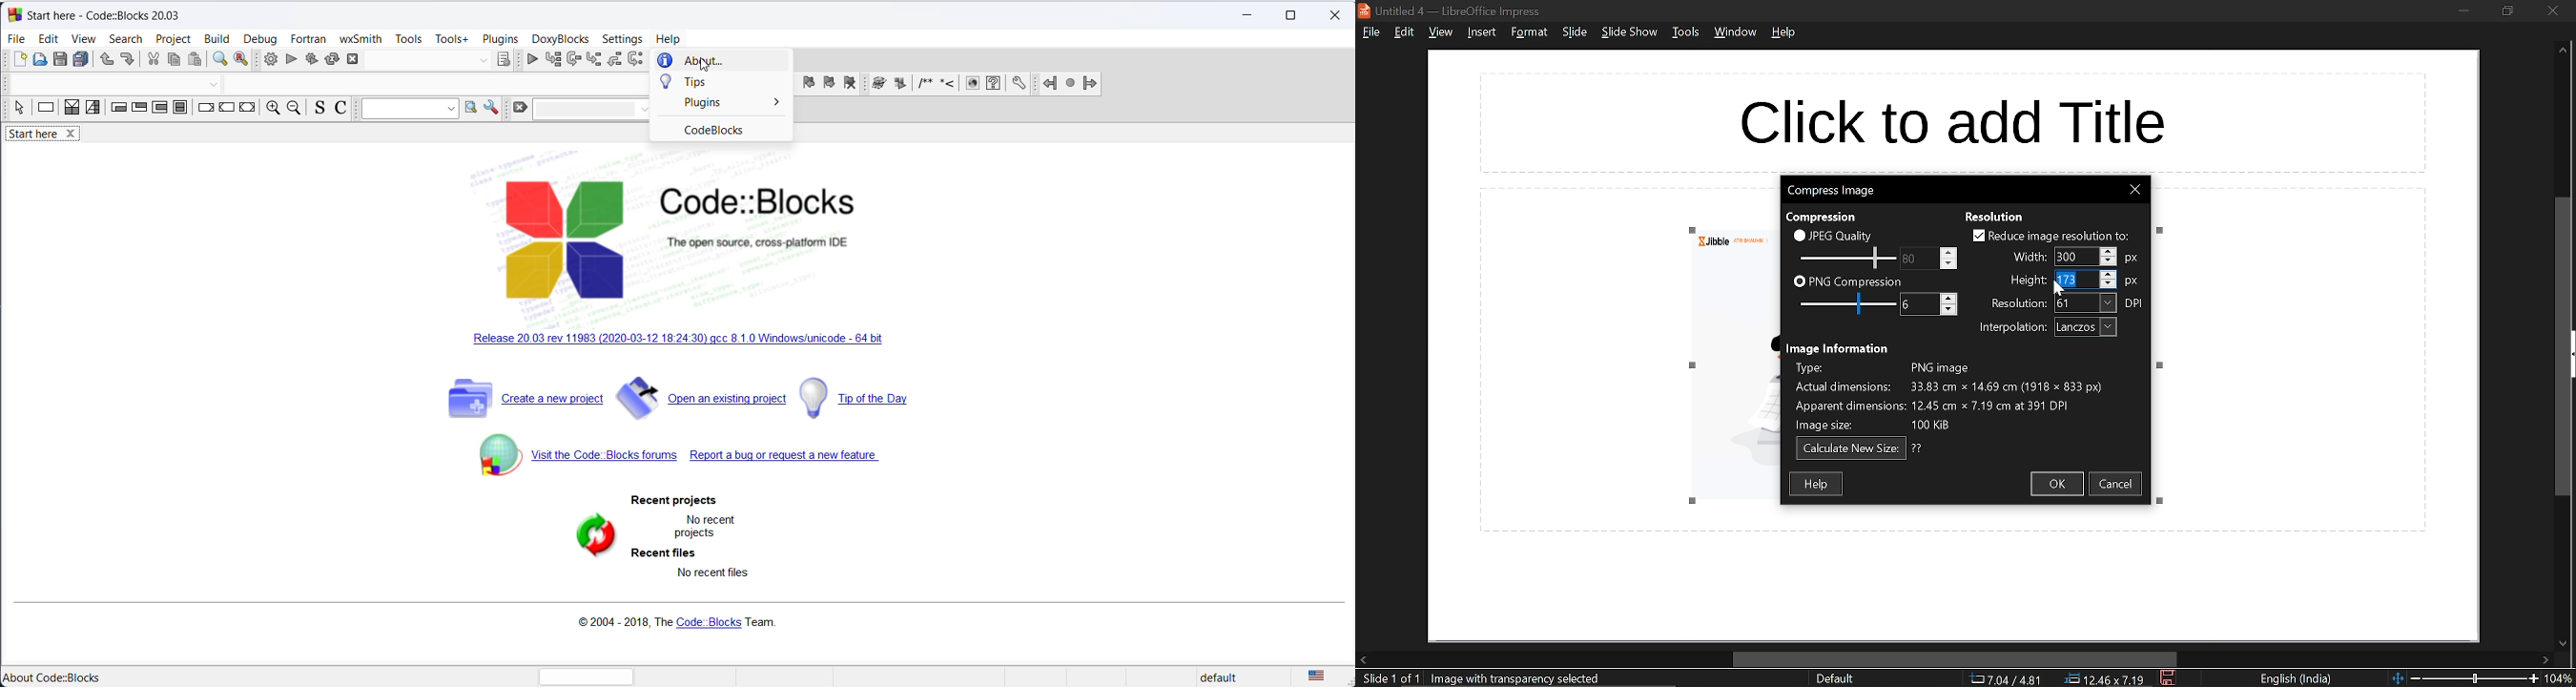  Describe the element at coordinates (2006, 679) in the screenshot. I see `co-ordinate` at that location.